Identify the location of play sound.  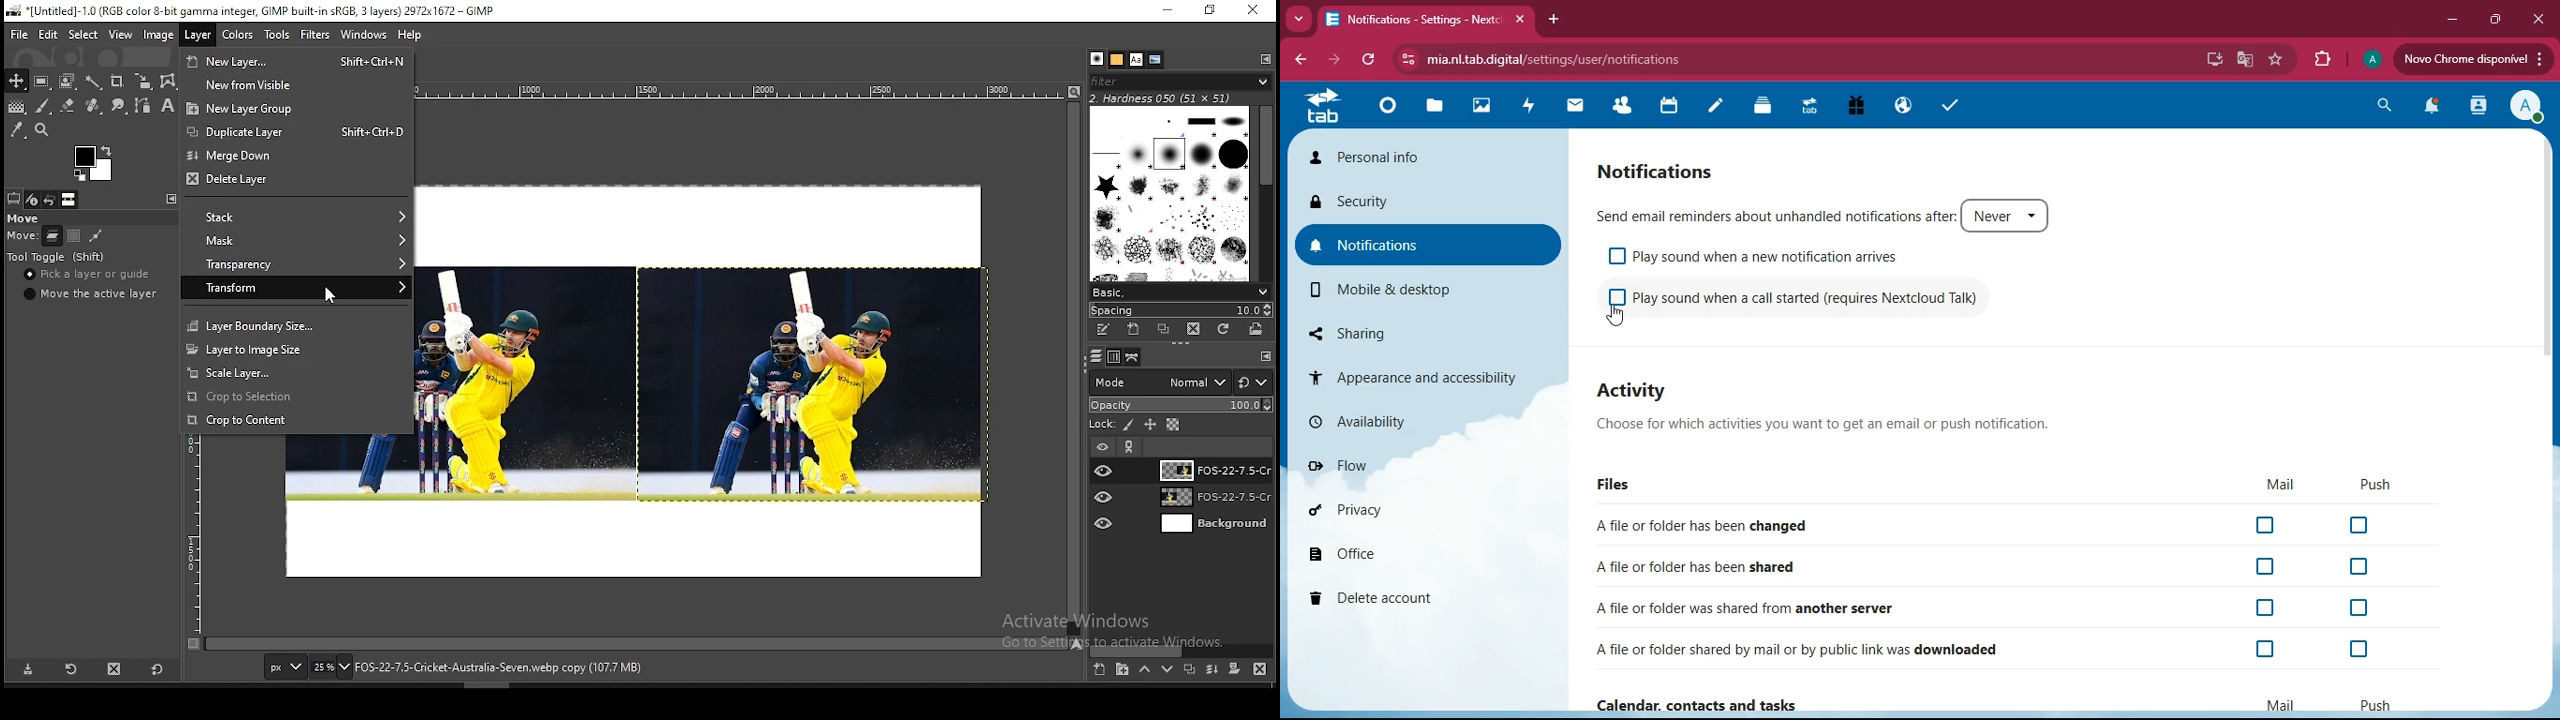
(1819, 299).